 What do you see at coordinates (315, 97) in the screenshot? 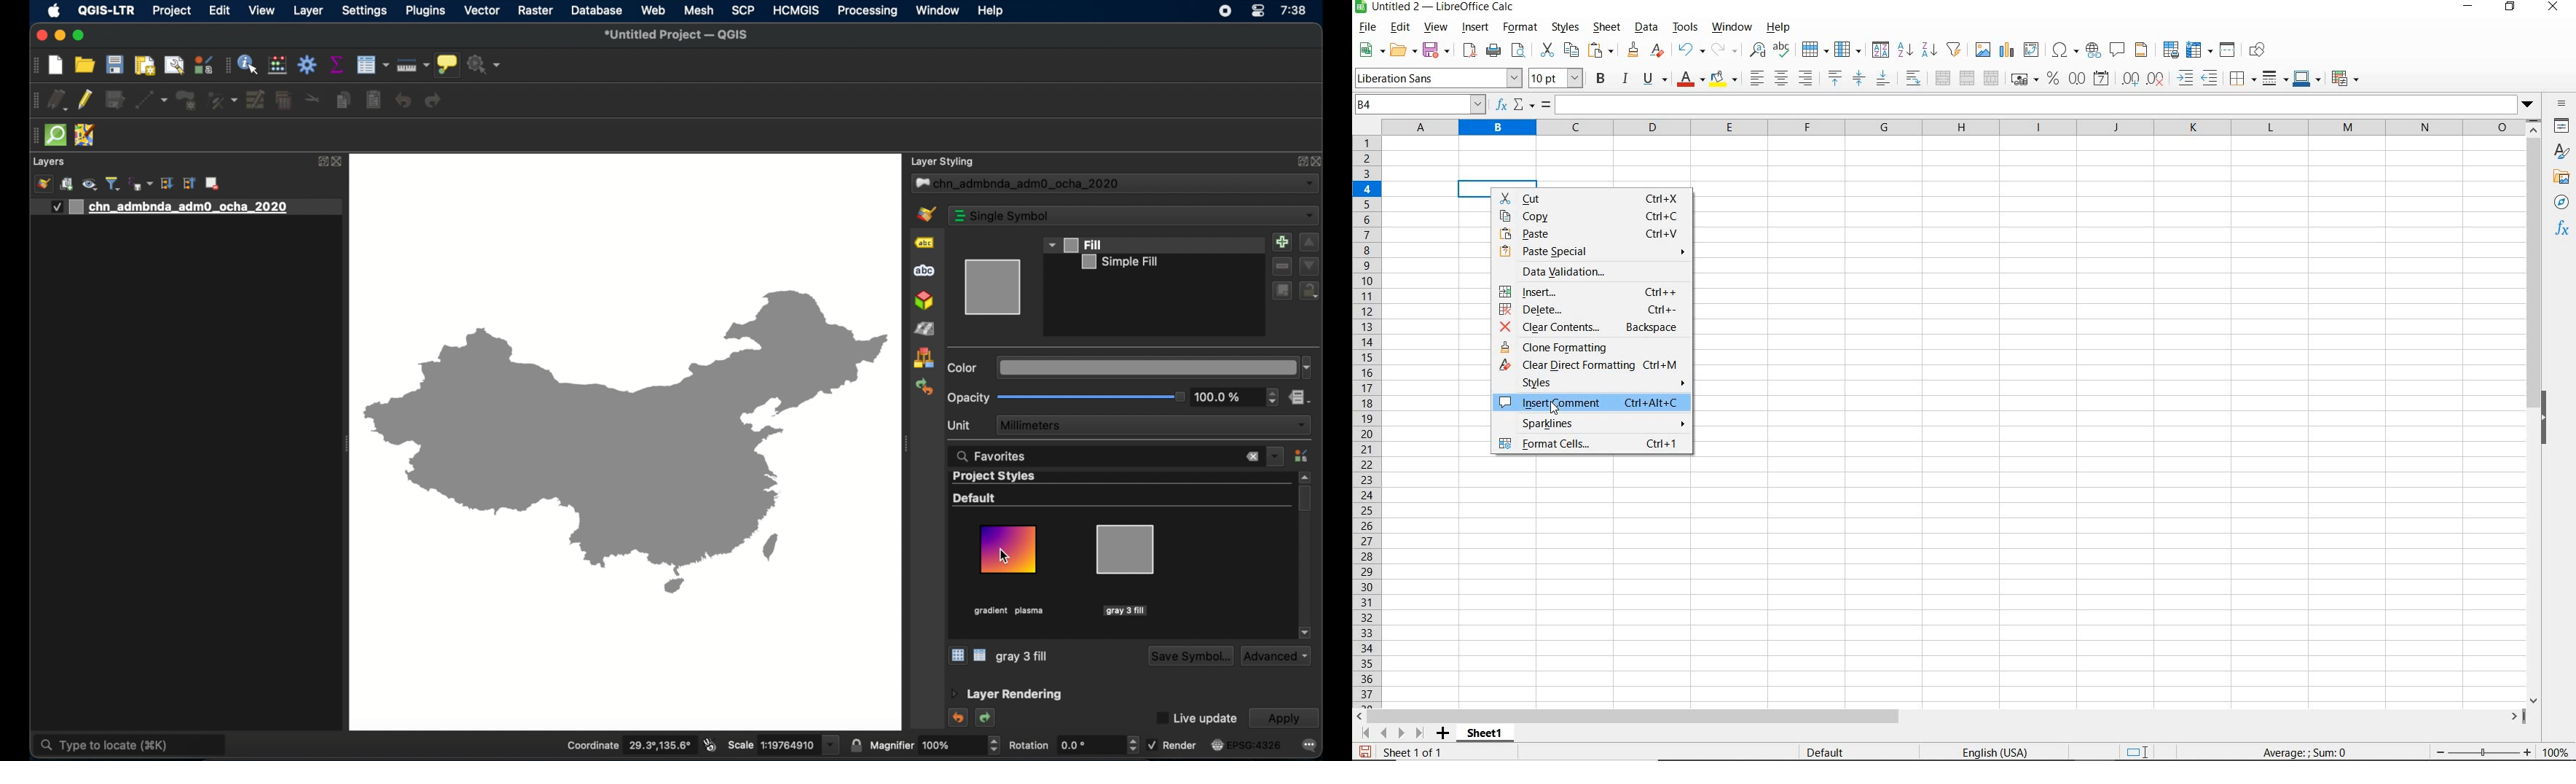
I see `cut` at bounding box center [315, 97].